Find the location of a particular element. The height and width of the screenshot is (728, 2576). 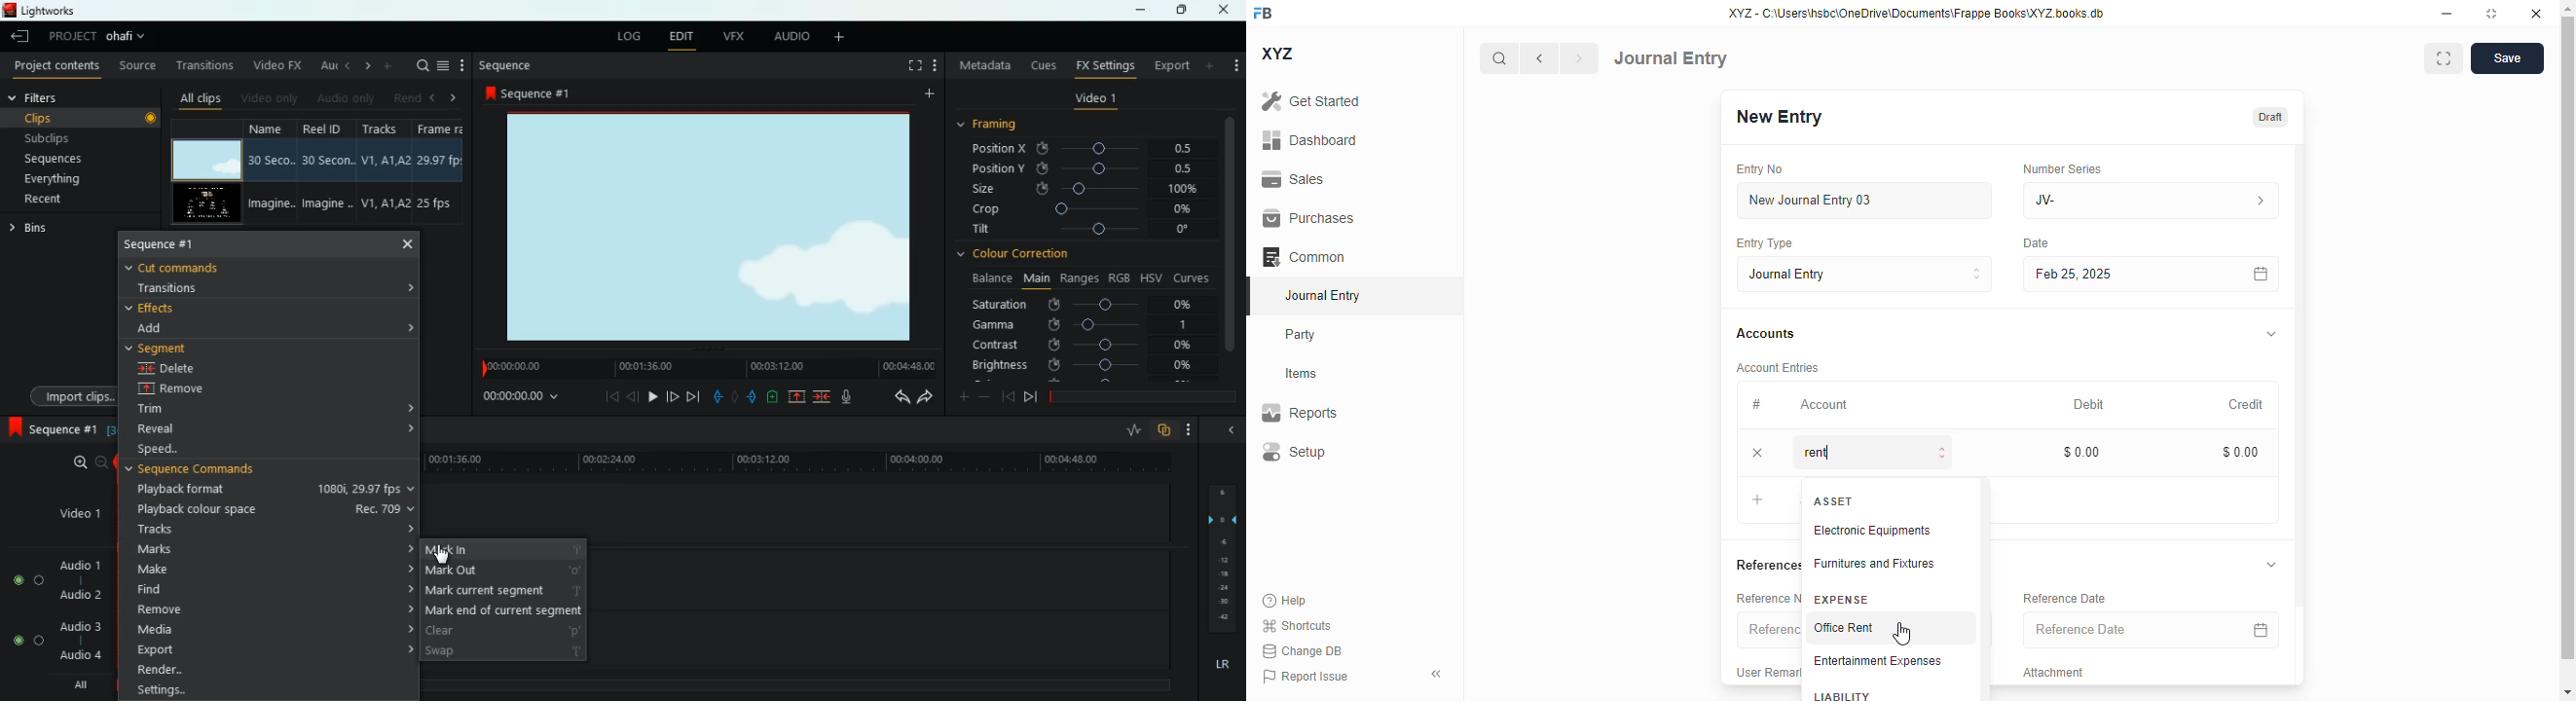

audio is located at coordinates (786, 36).